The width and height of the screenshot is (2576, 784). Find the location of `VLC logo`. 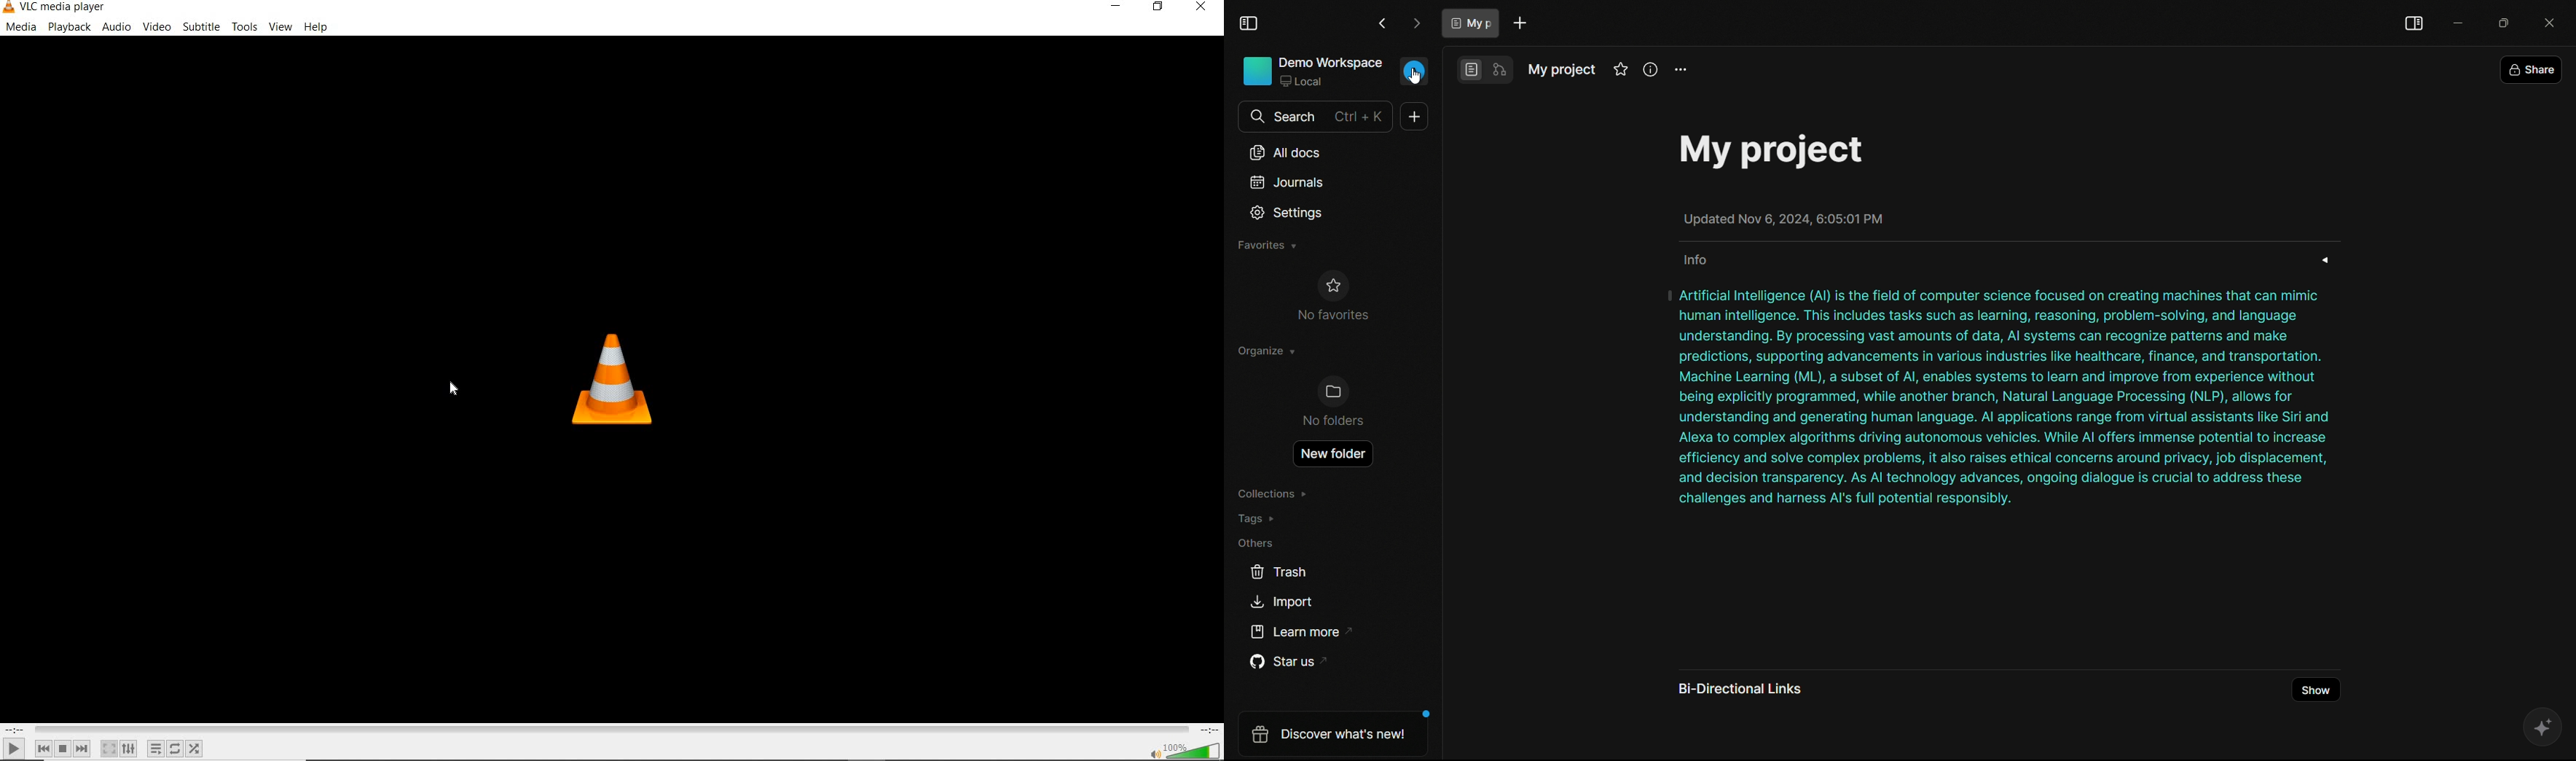

VLC logo is located at coordinates (612, 380).